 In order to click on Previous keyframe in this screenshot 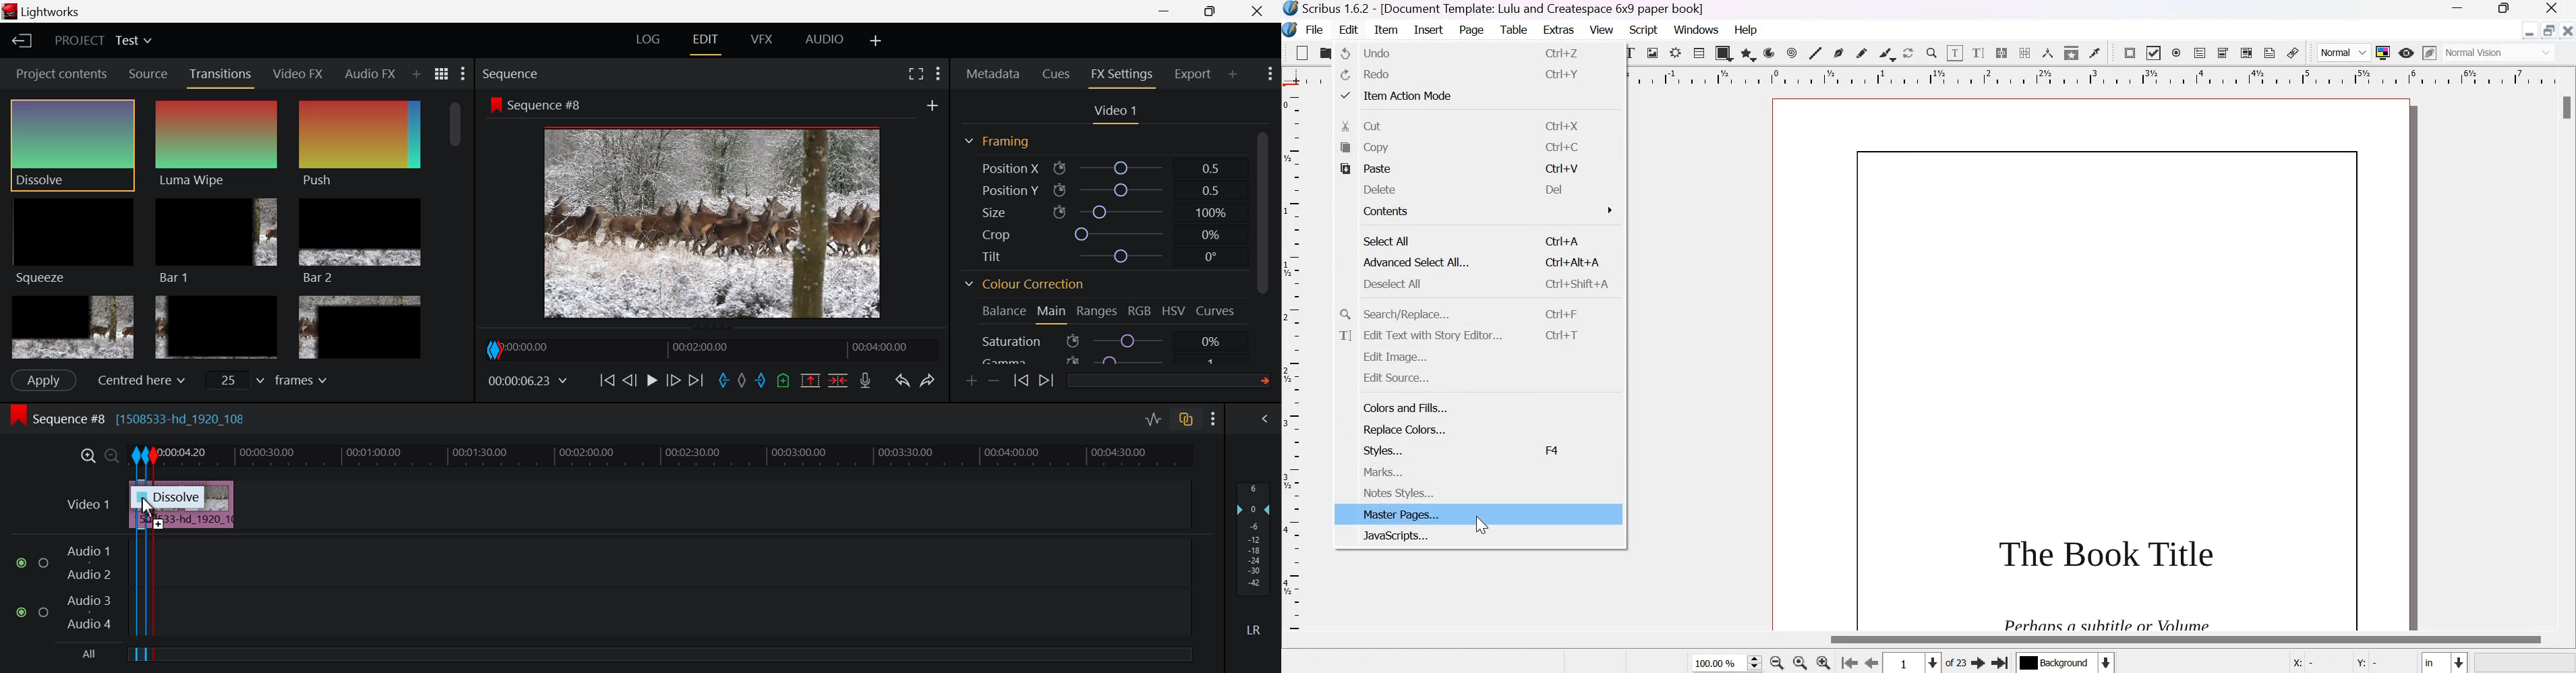, I will do `click(1023, 382)`.